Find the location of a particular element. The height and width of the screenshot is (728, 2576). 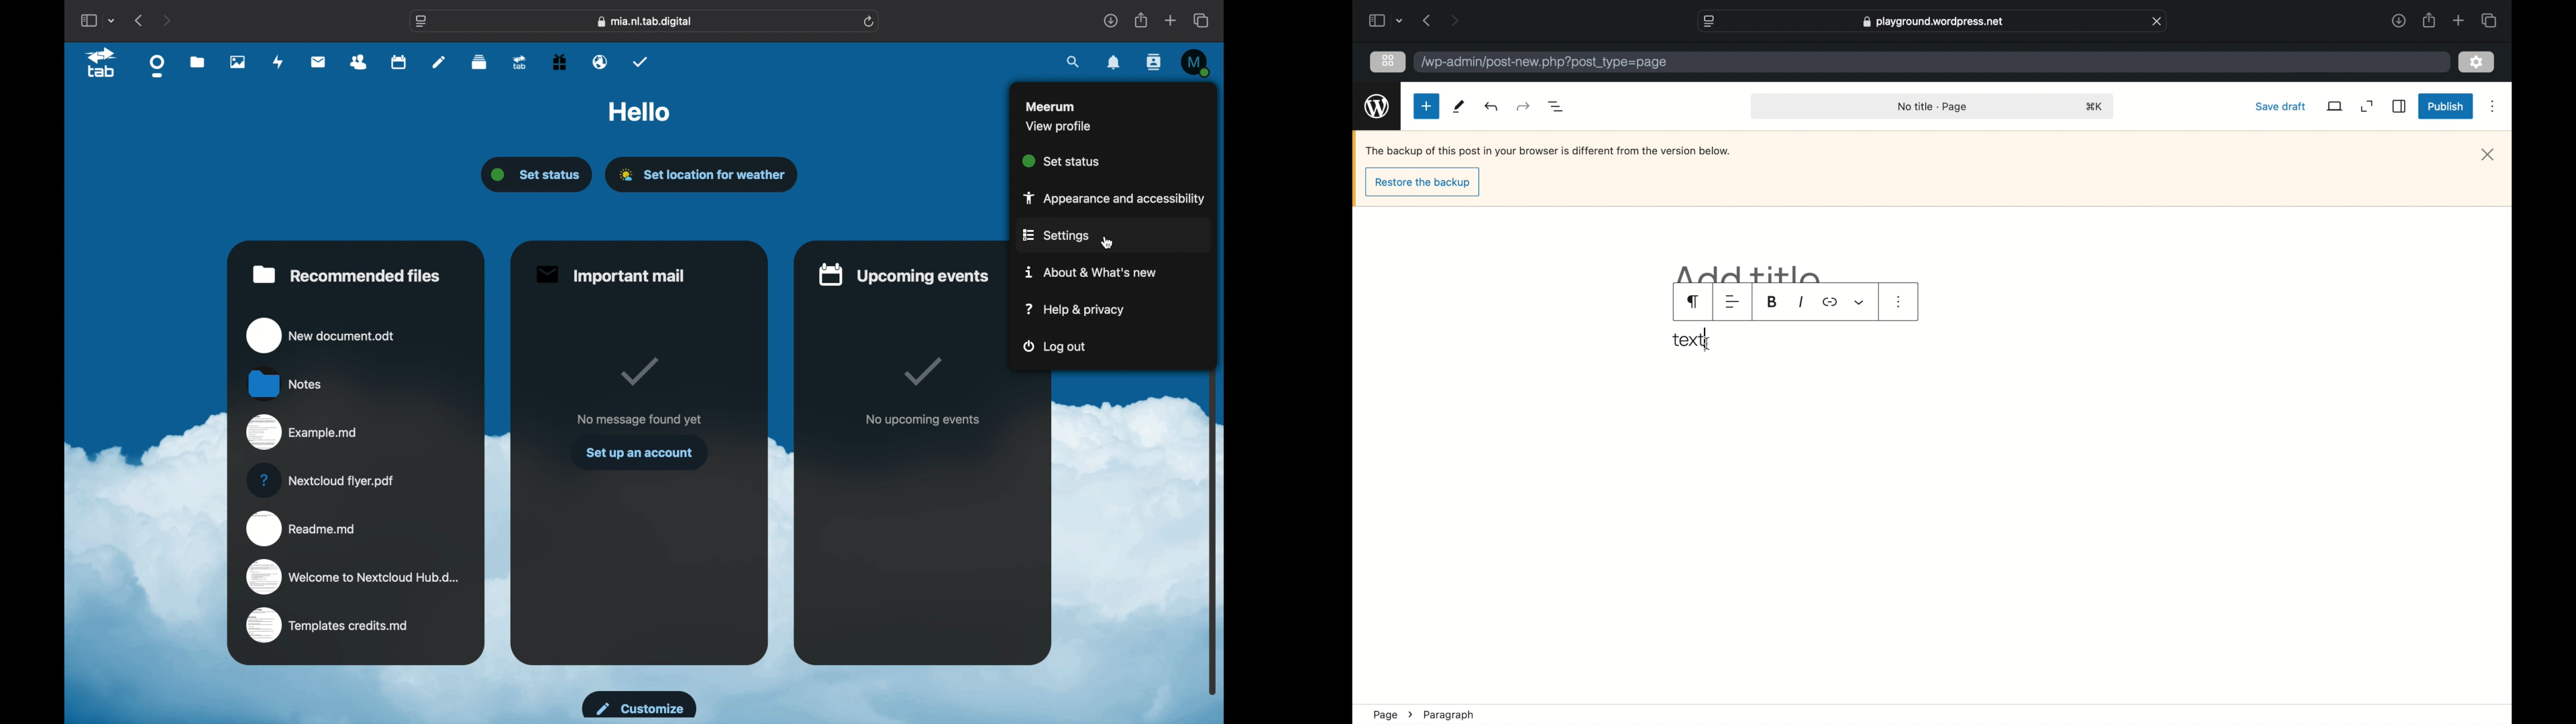

share is located at coordinates (2430, 20).